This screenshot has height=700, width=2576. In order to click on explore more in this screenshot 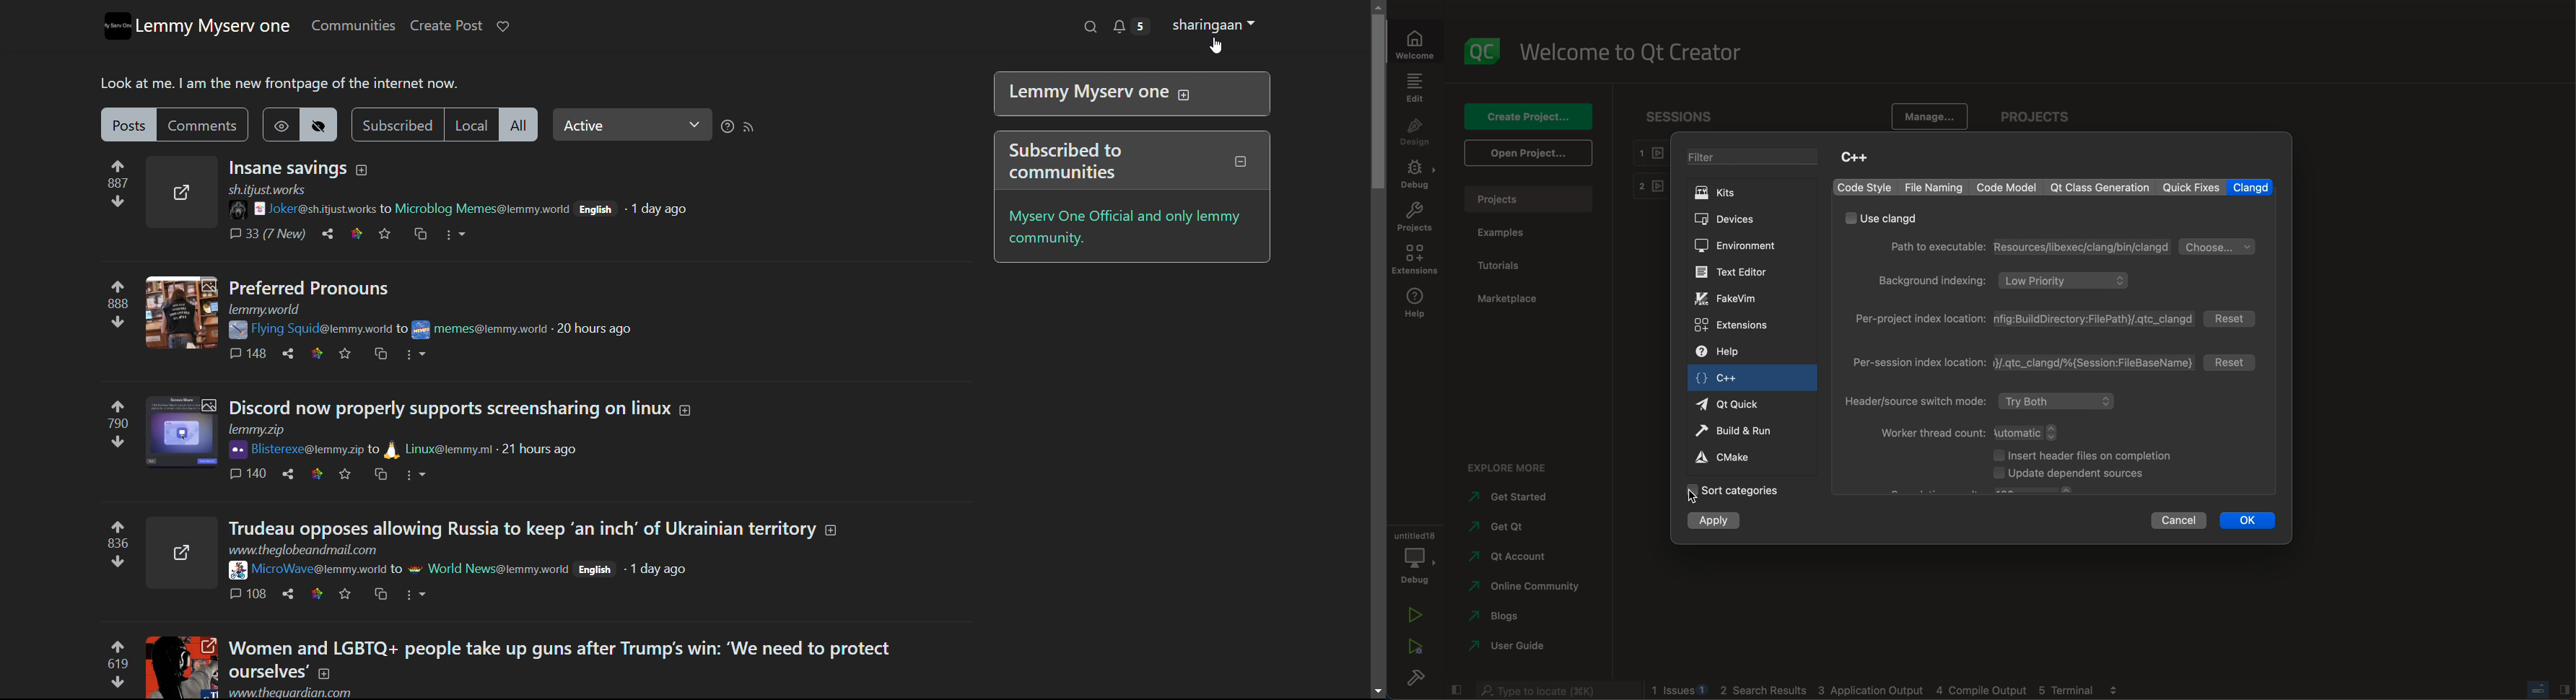, I will do `click(1513, 467)`.